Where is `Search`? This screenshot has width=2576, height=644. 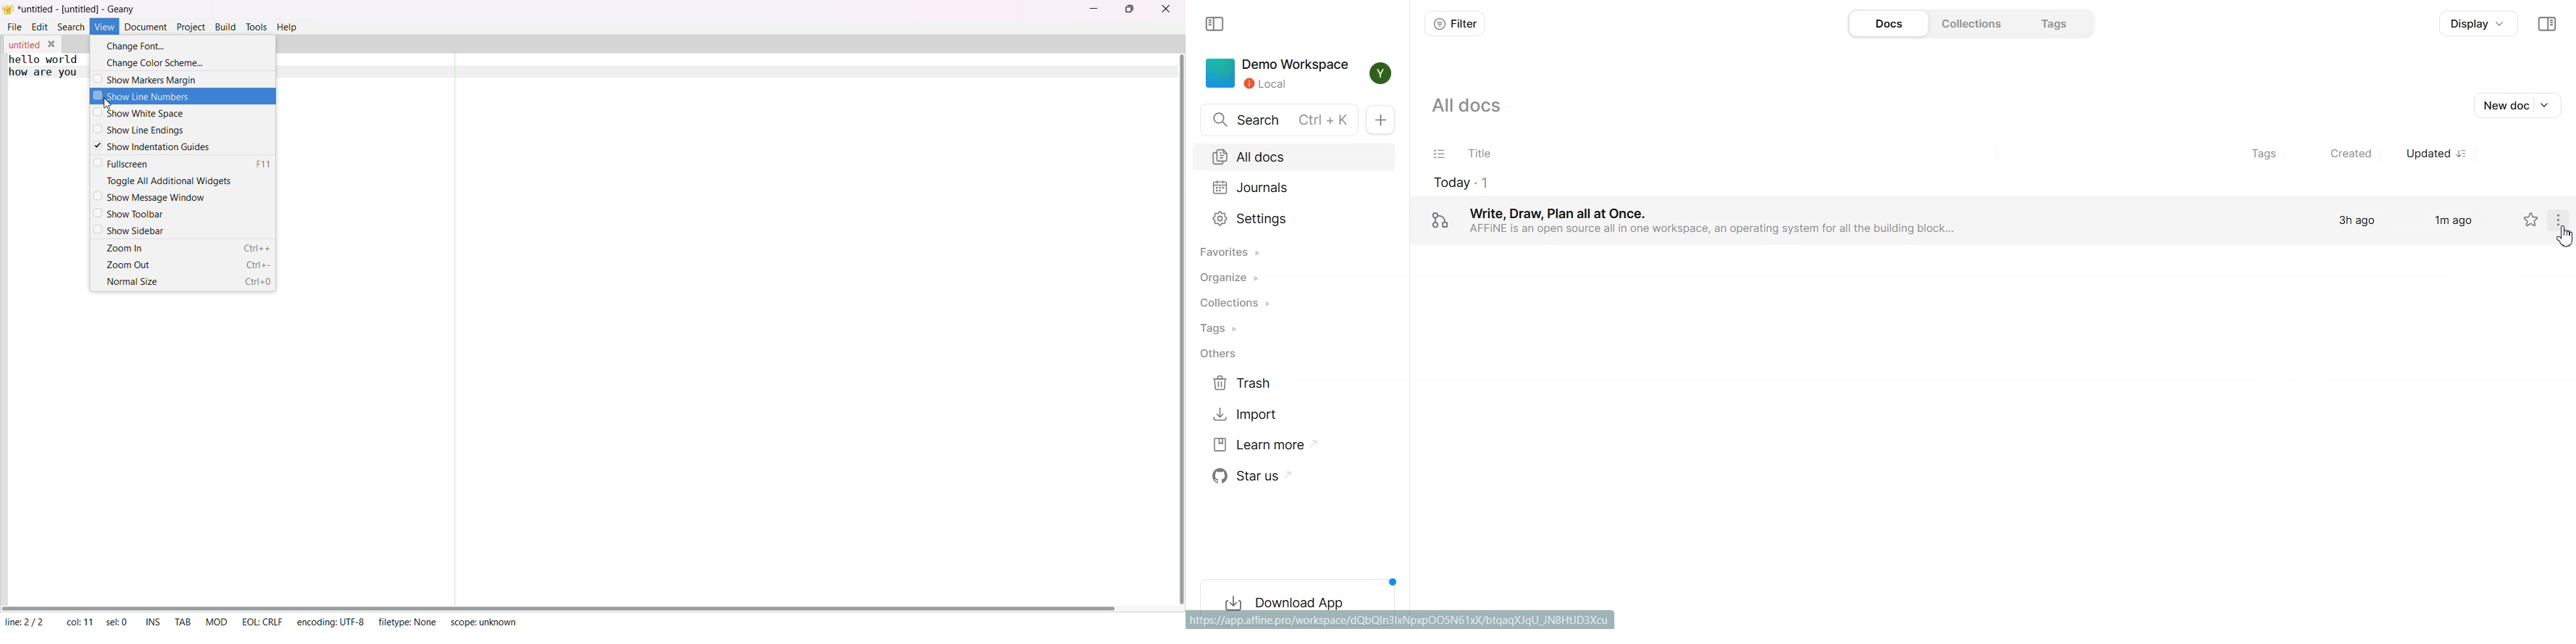
Search is located at coordinates (1280, 120).